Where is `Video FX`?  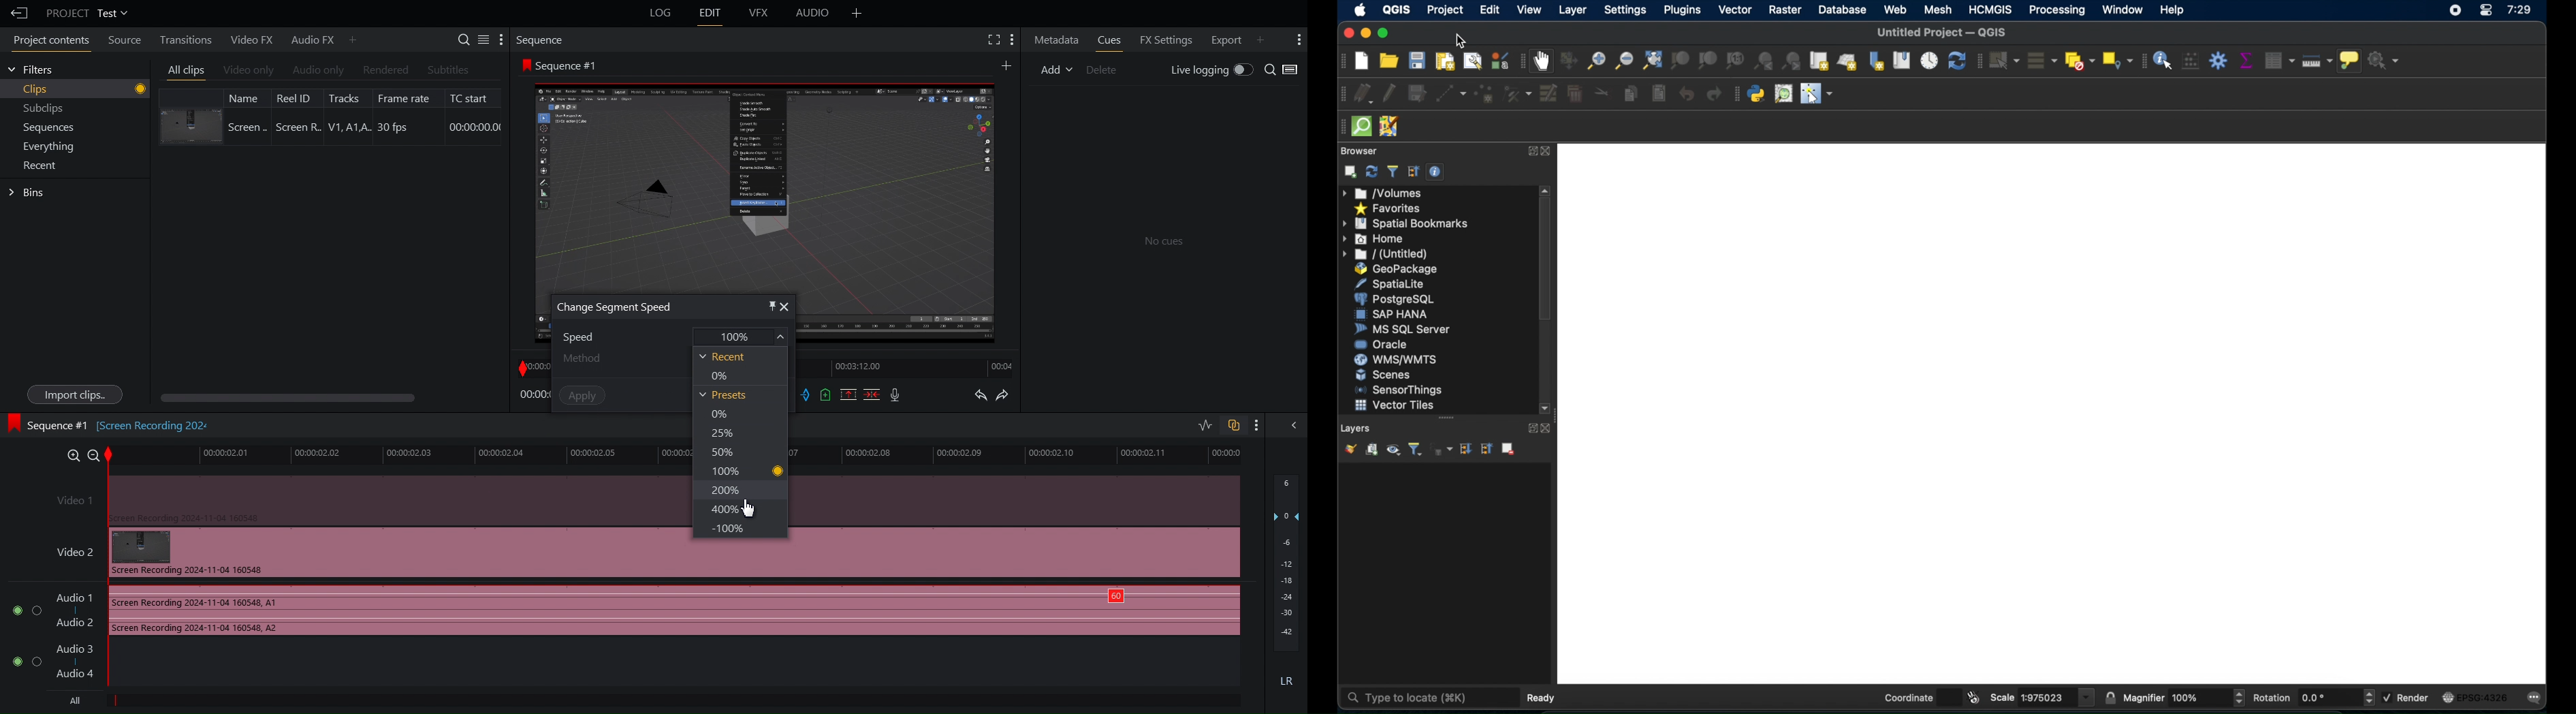 Video FX is located at coordinates (249, 40).